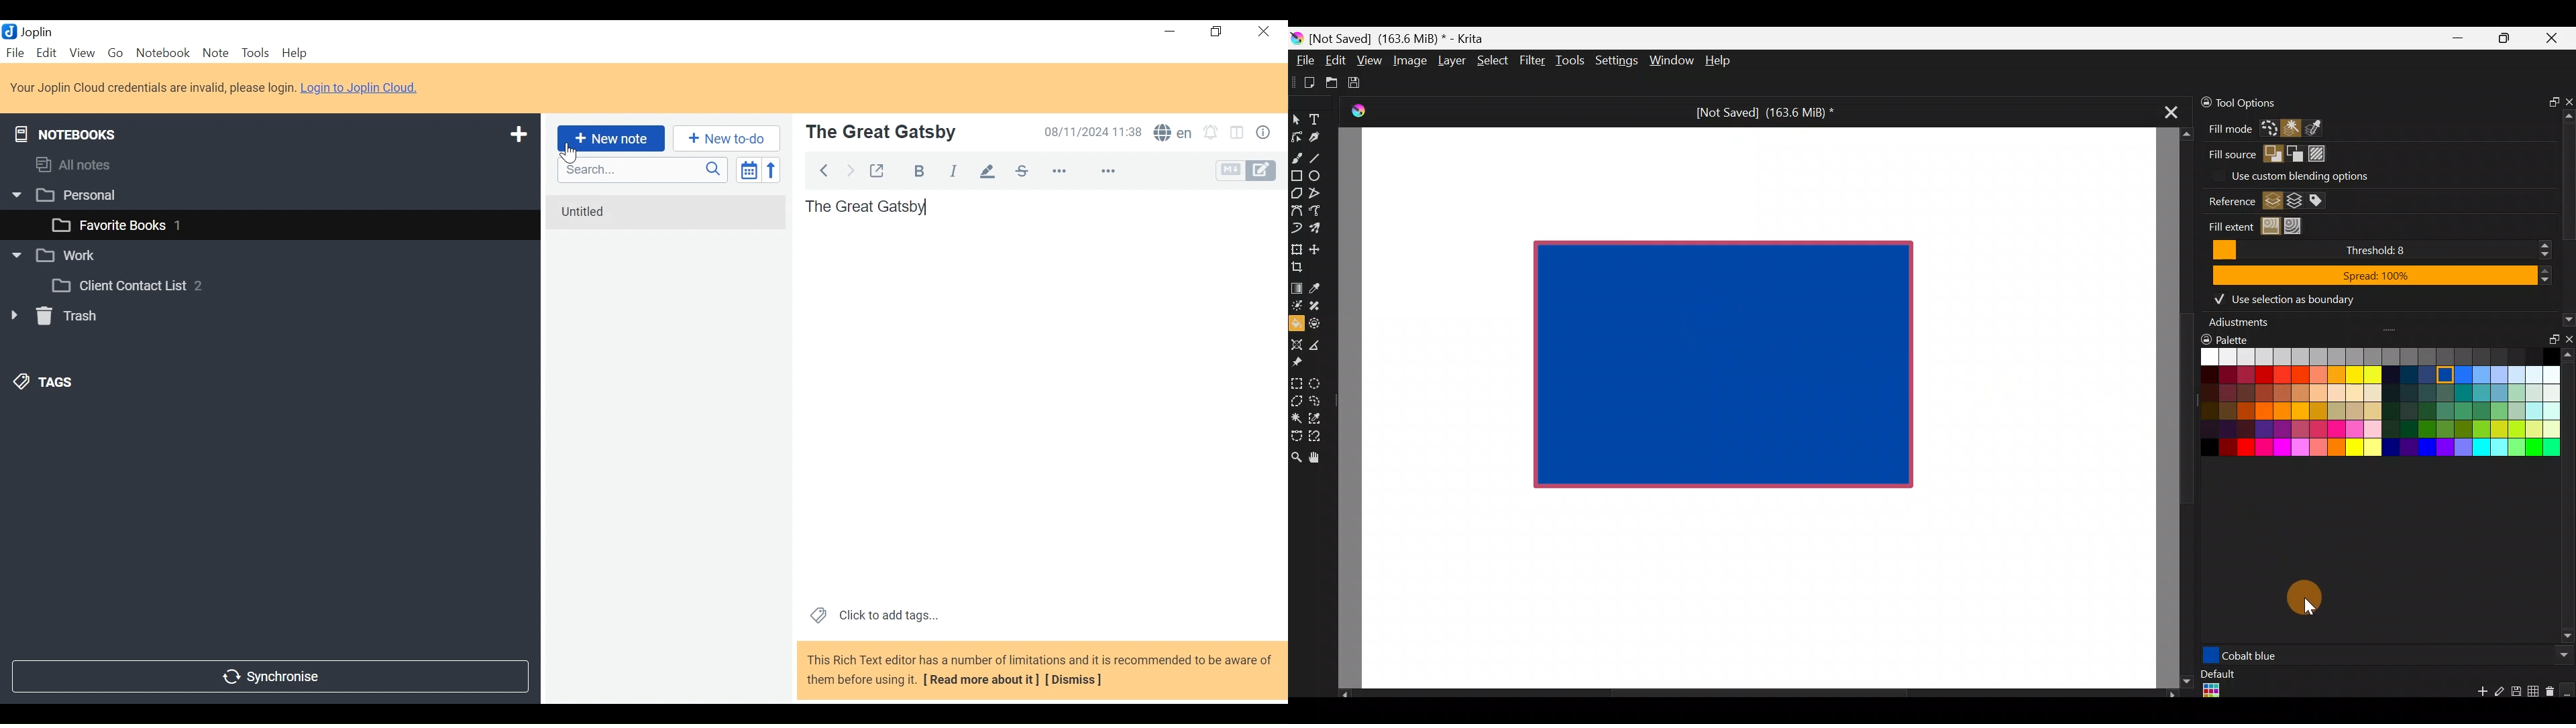  Describe the element at coordinates (2295, 152) in the screenshot. I see `Background color` at that location.